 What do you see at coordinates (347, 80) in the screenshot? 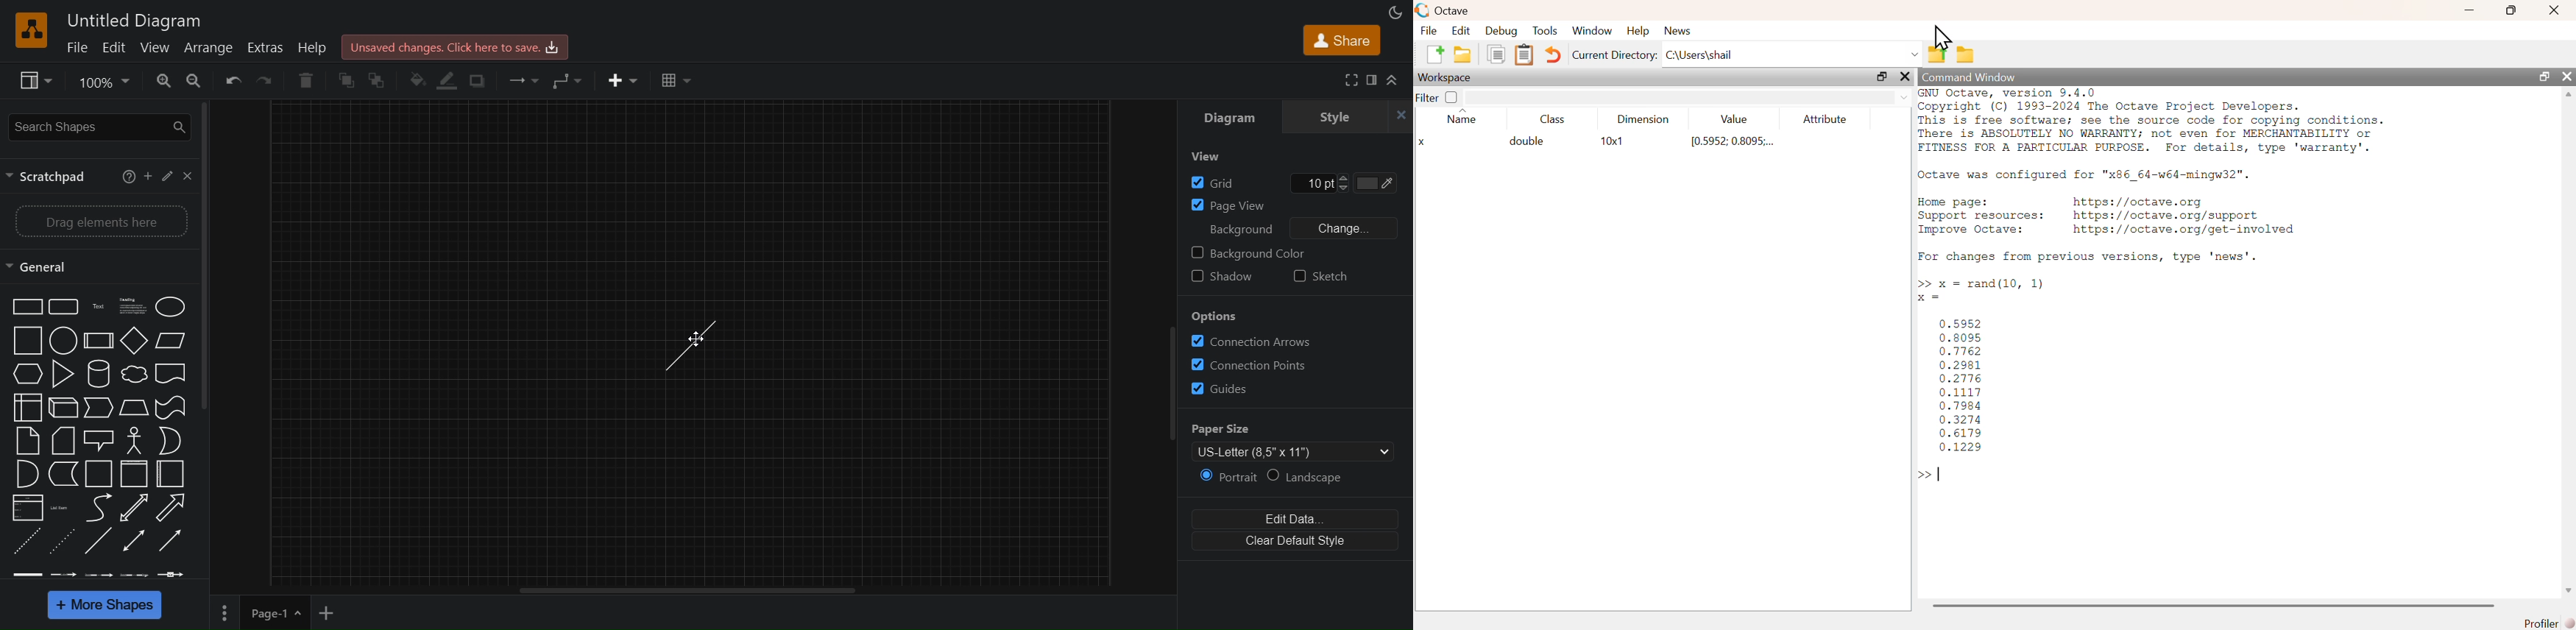
I see `to front` at bounding box center [347, 80].